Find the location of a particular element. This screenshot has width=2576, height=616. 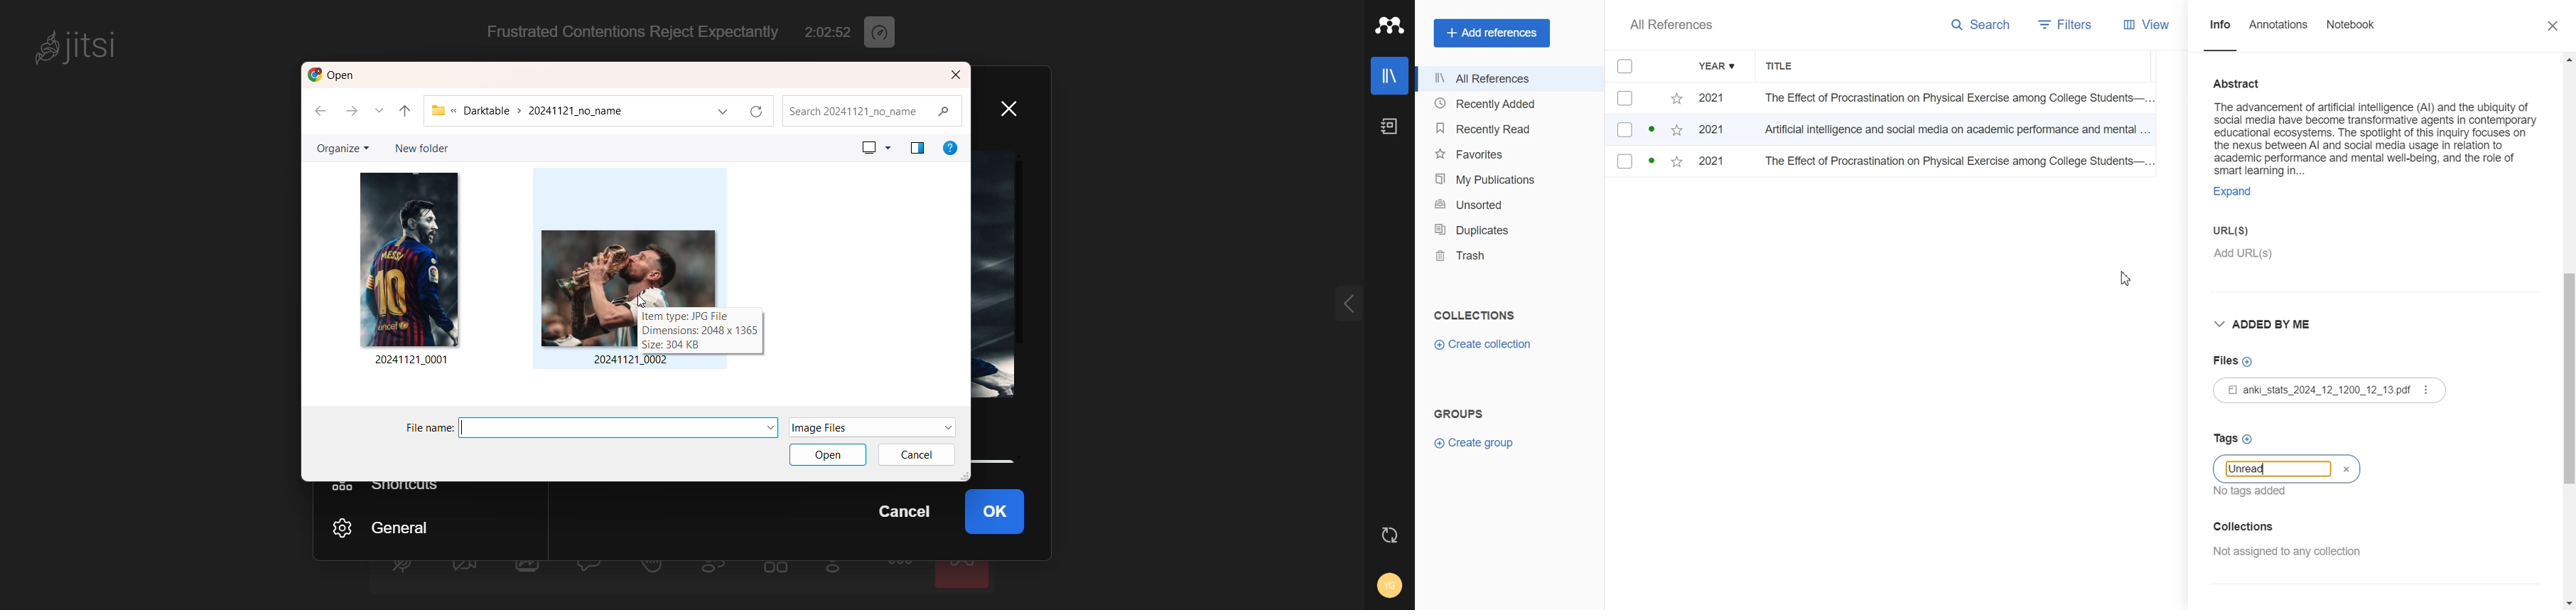

start camera is located at coordinates (463, 571).